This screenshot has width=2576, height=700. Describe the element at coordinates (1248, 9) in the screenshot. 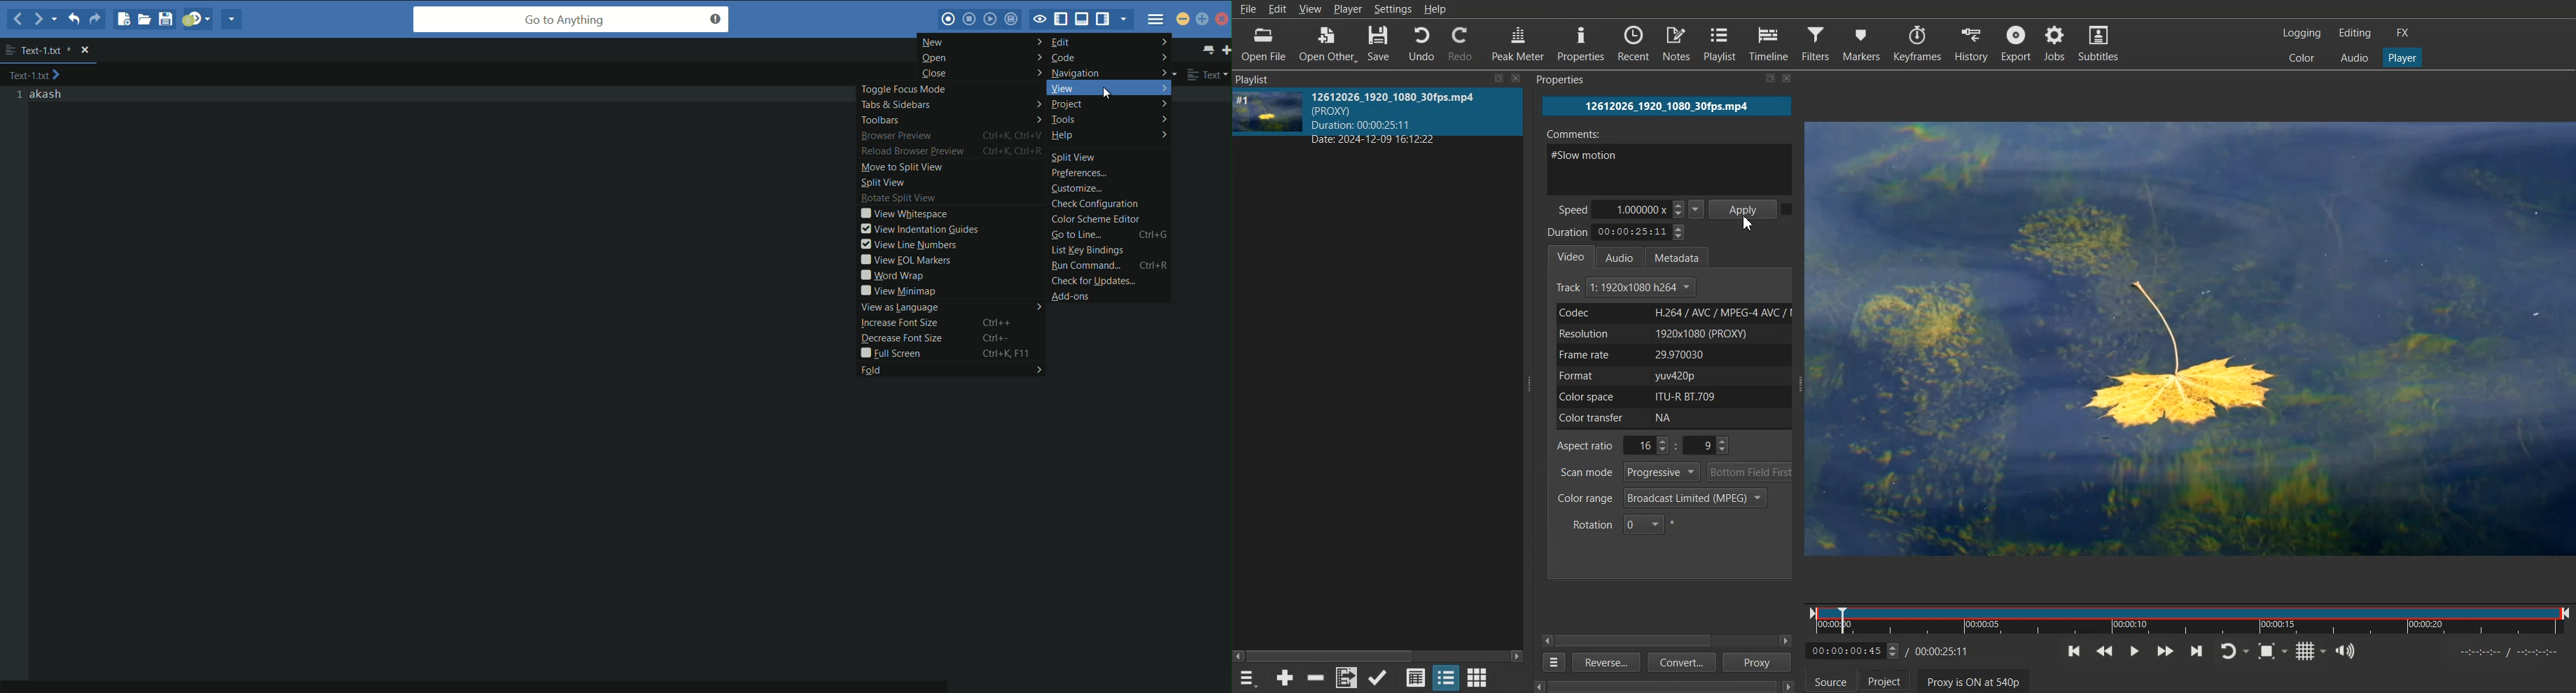

I see `File` at that location.